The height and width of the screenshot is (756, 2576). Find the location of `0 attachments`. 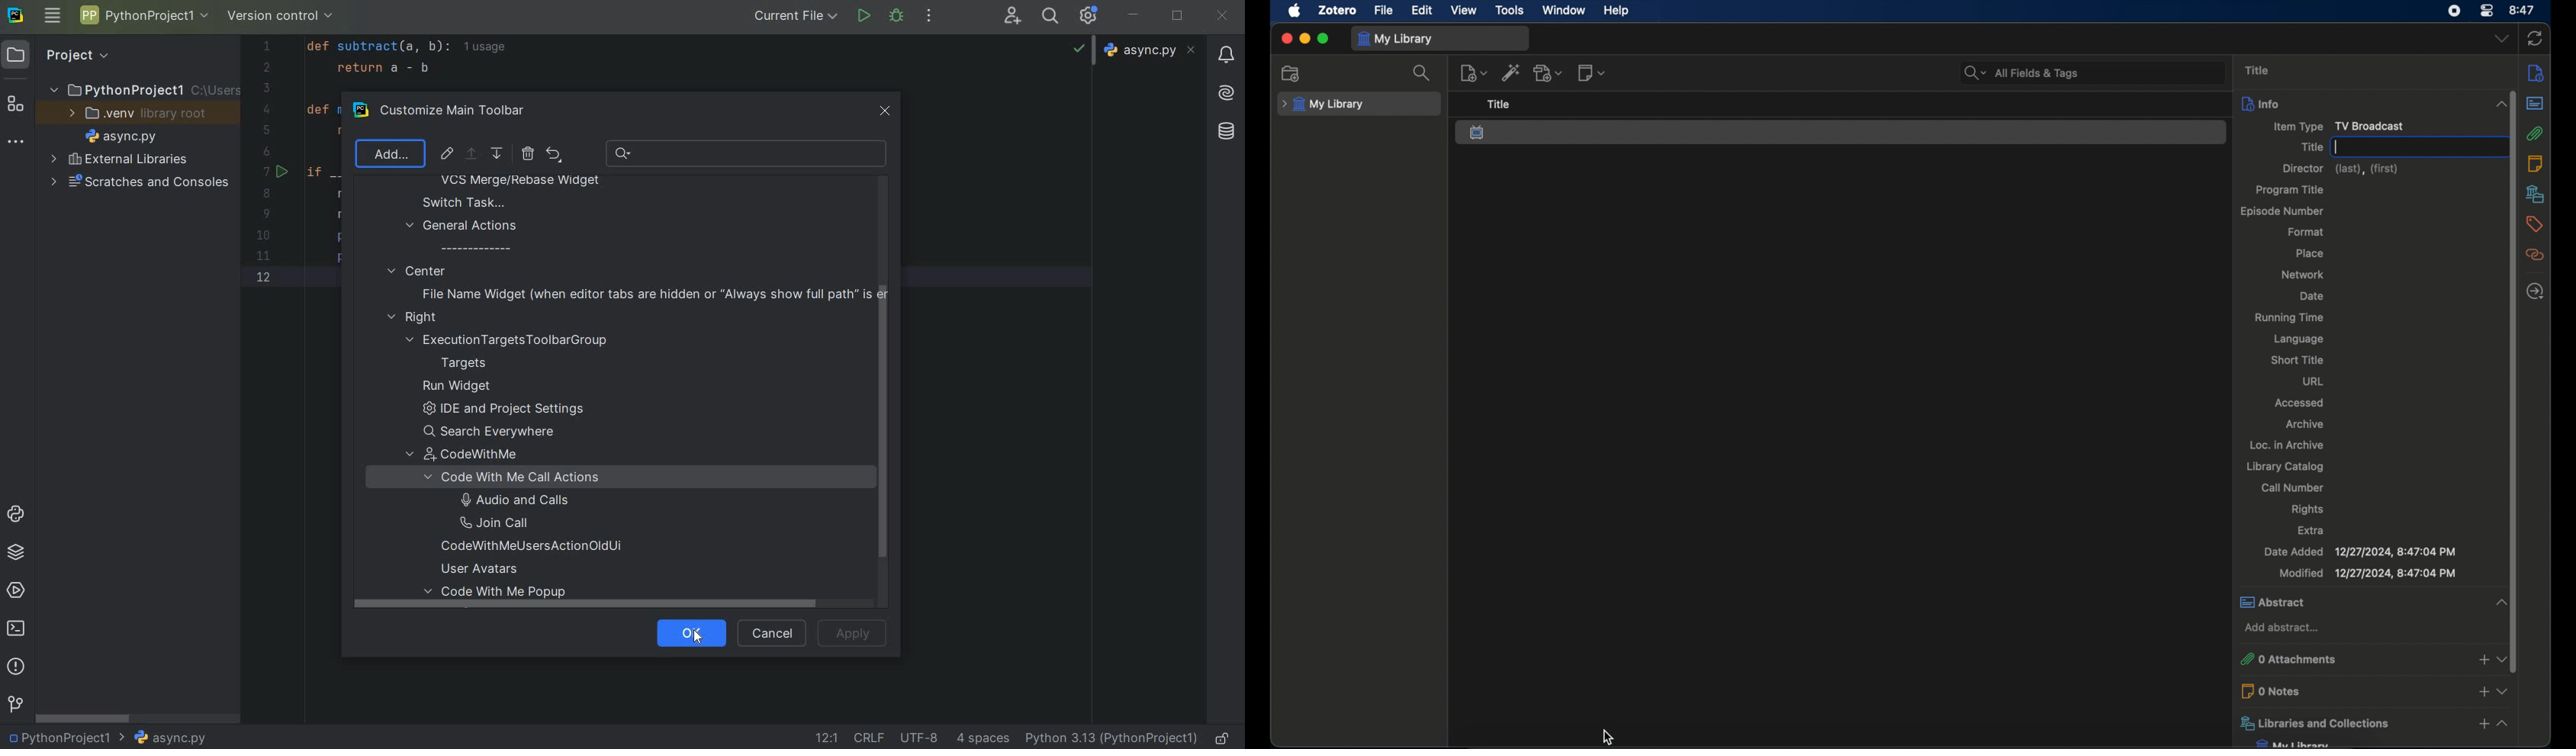

0 attachments is located at coordinates (2349, 660).